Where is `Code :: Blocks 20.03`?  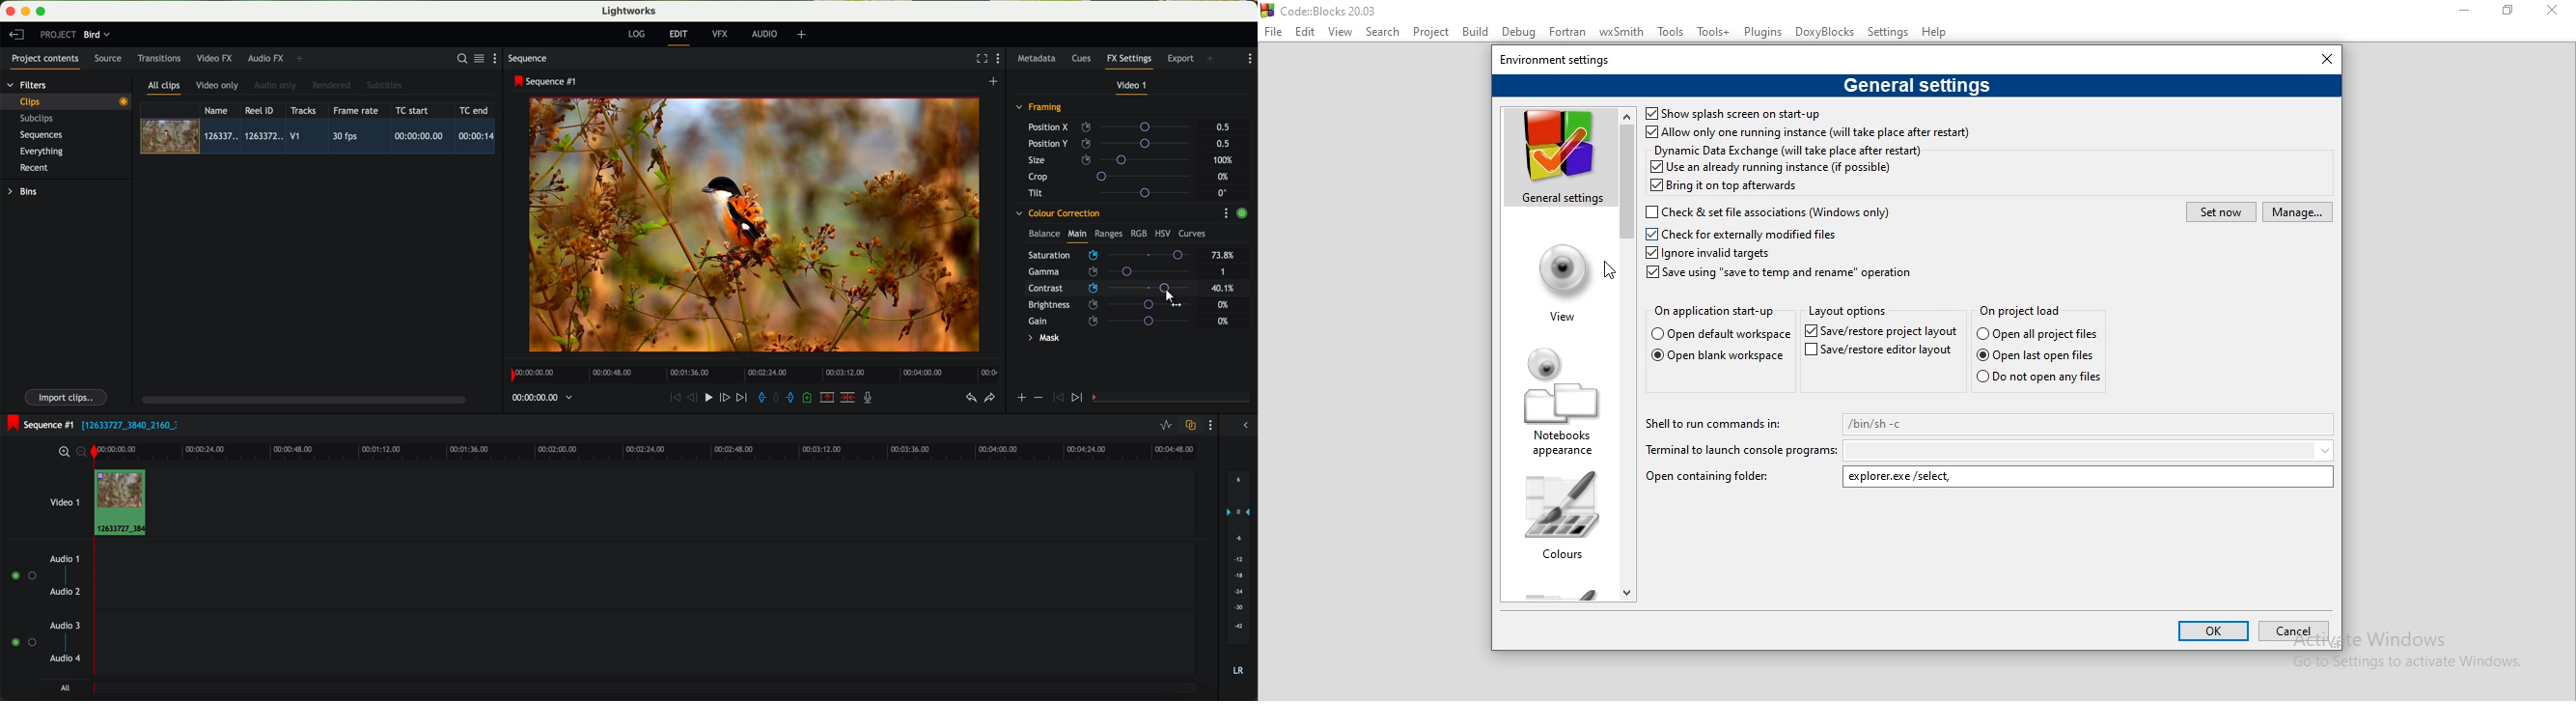 Code :: Blocks 20.03 is located at coordinates (1323, 10).